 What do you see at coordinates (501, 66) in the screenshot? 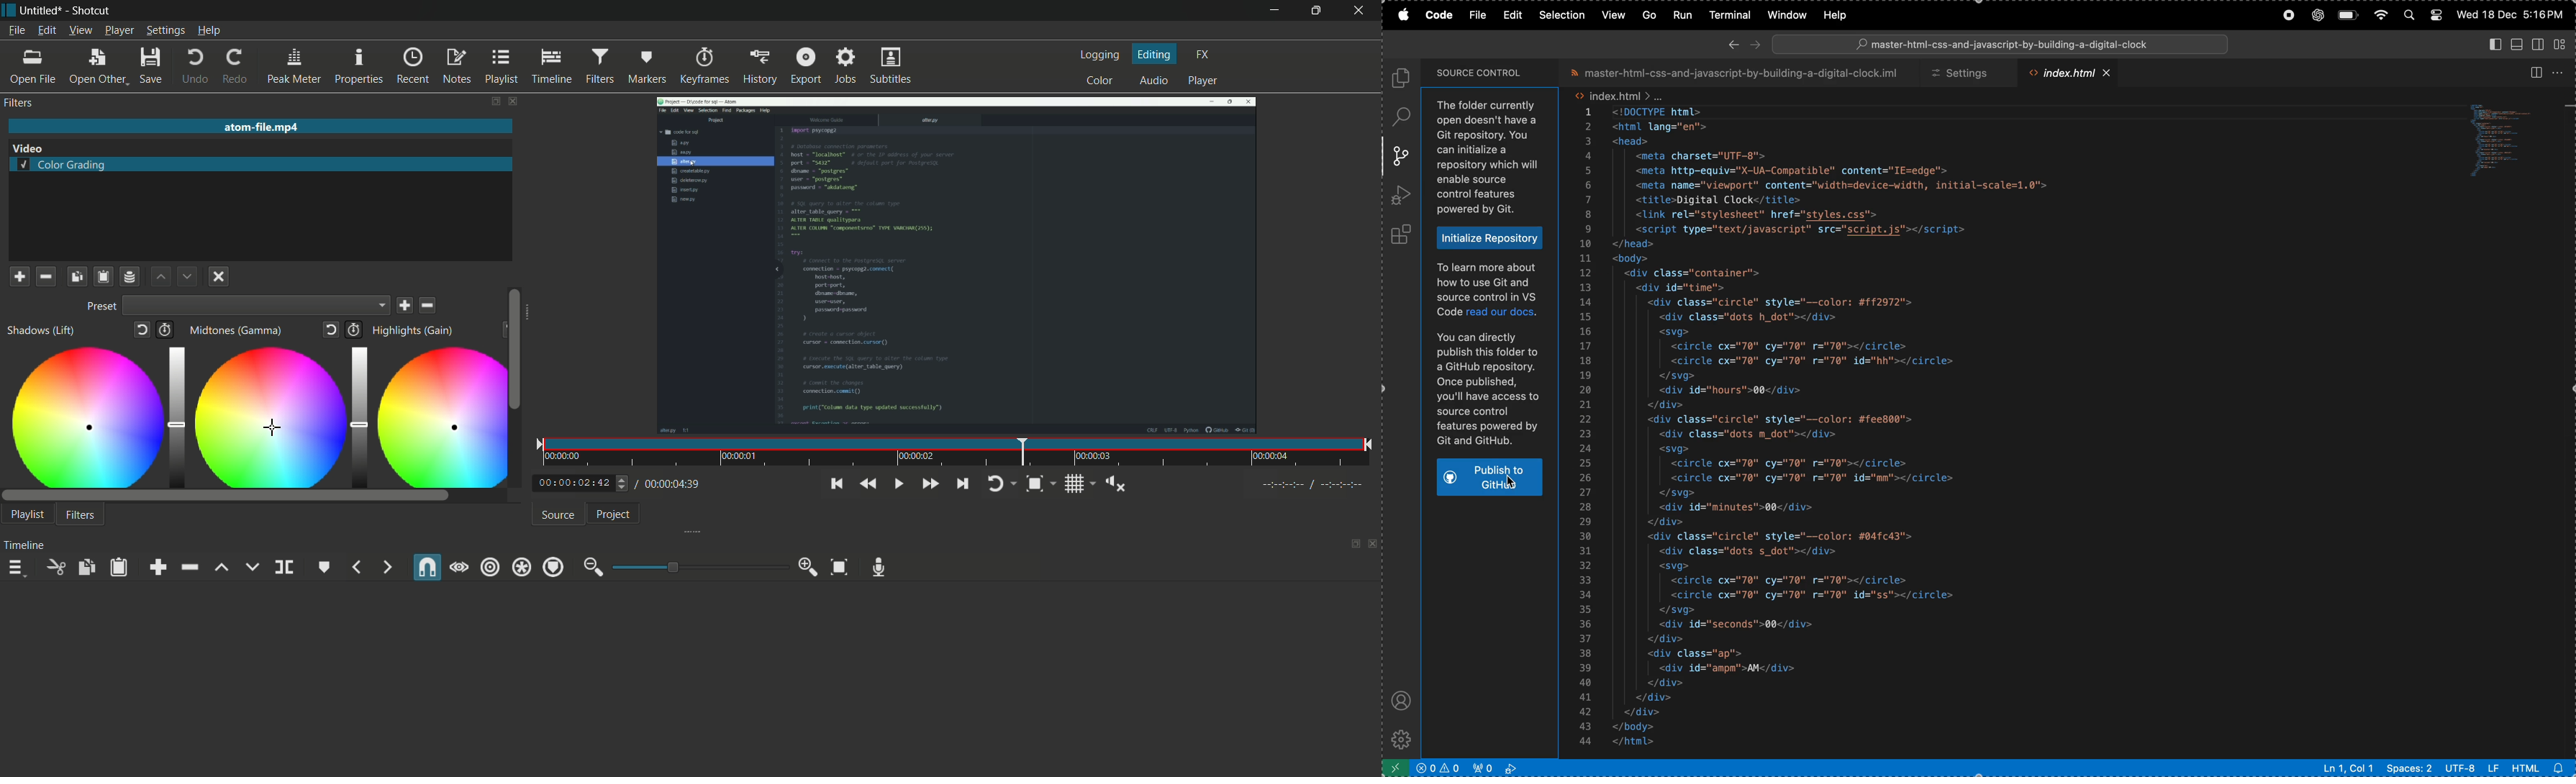
I see `playlist` at bounding box center [501, 66].